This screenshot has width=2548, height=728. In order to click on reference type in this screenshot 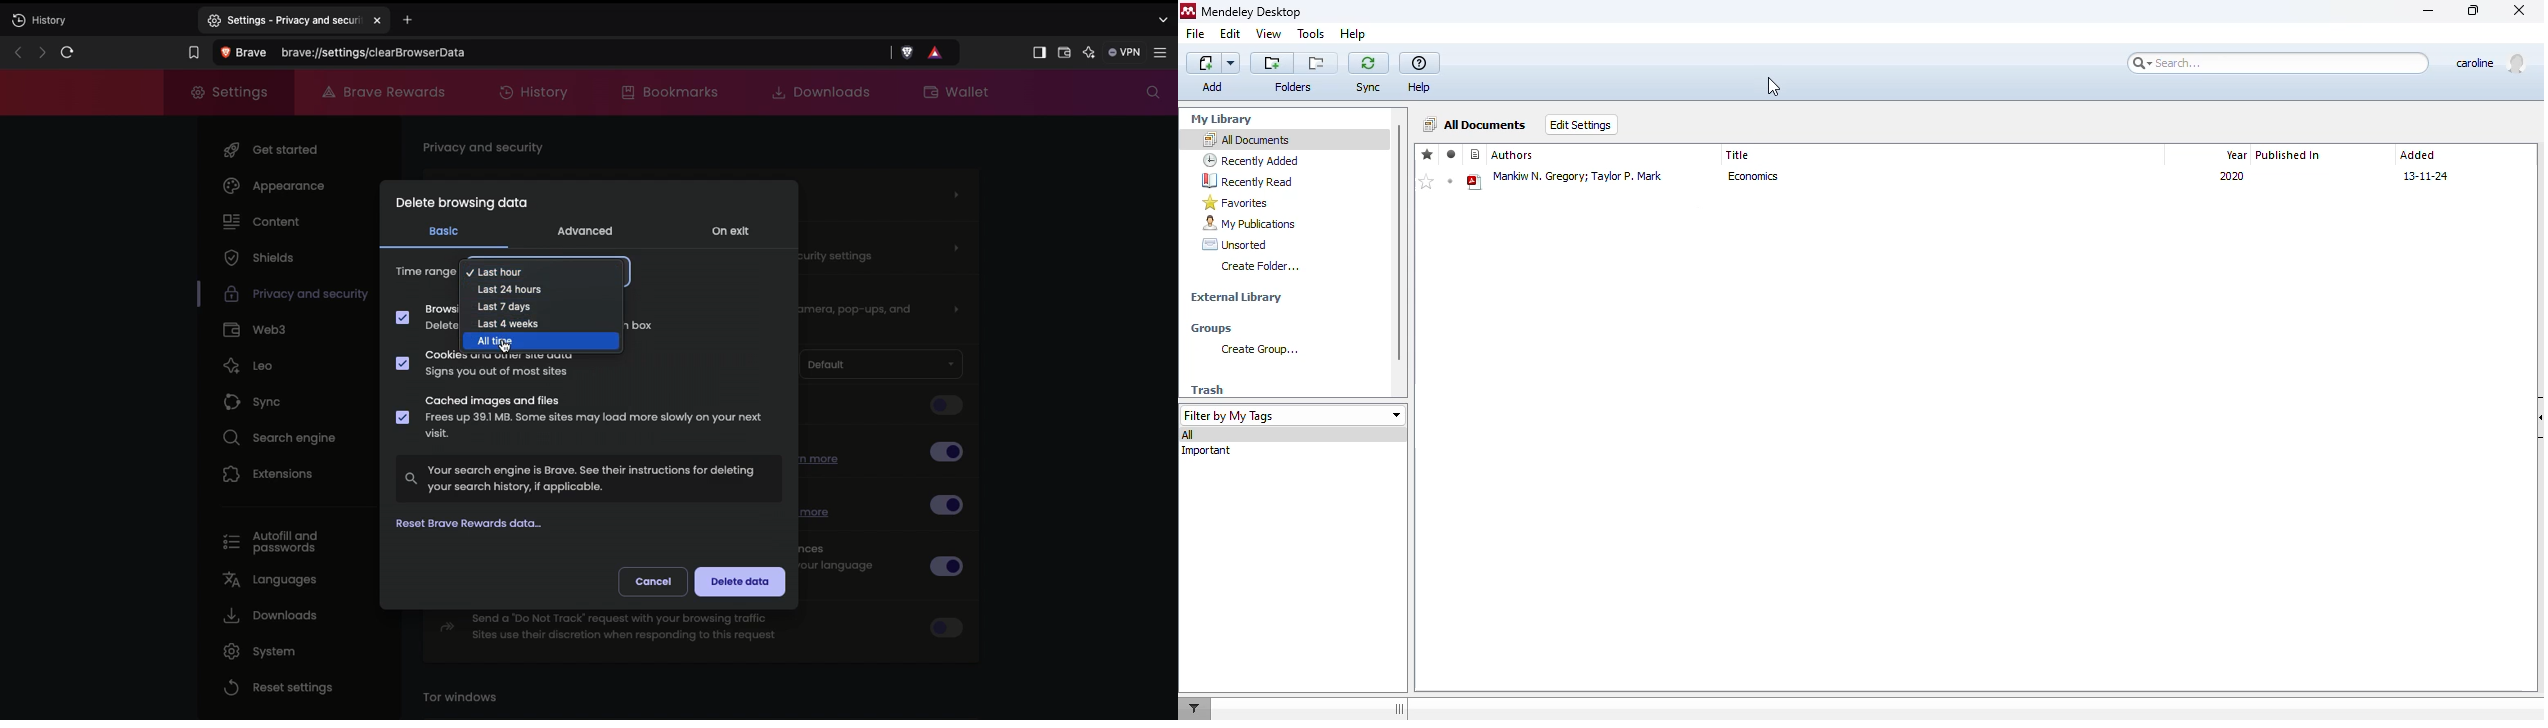, I will do `click(1476, 155)`.